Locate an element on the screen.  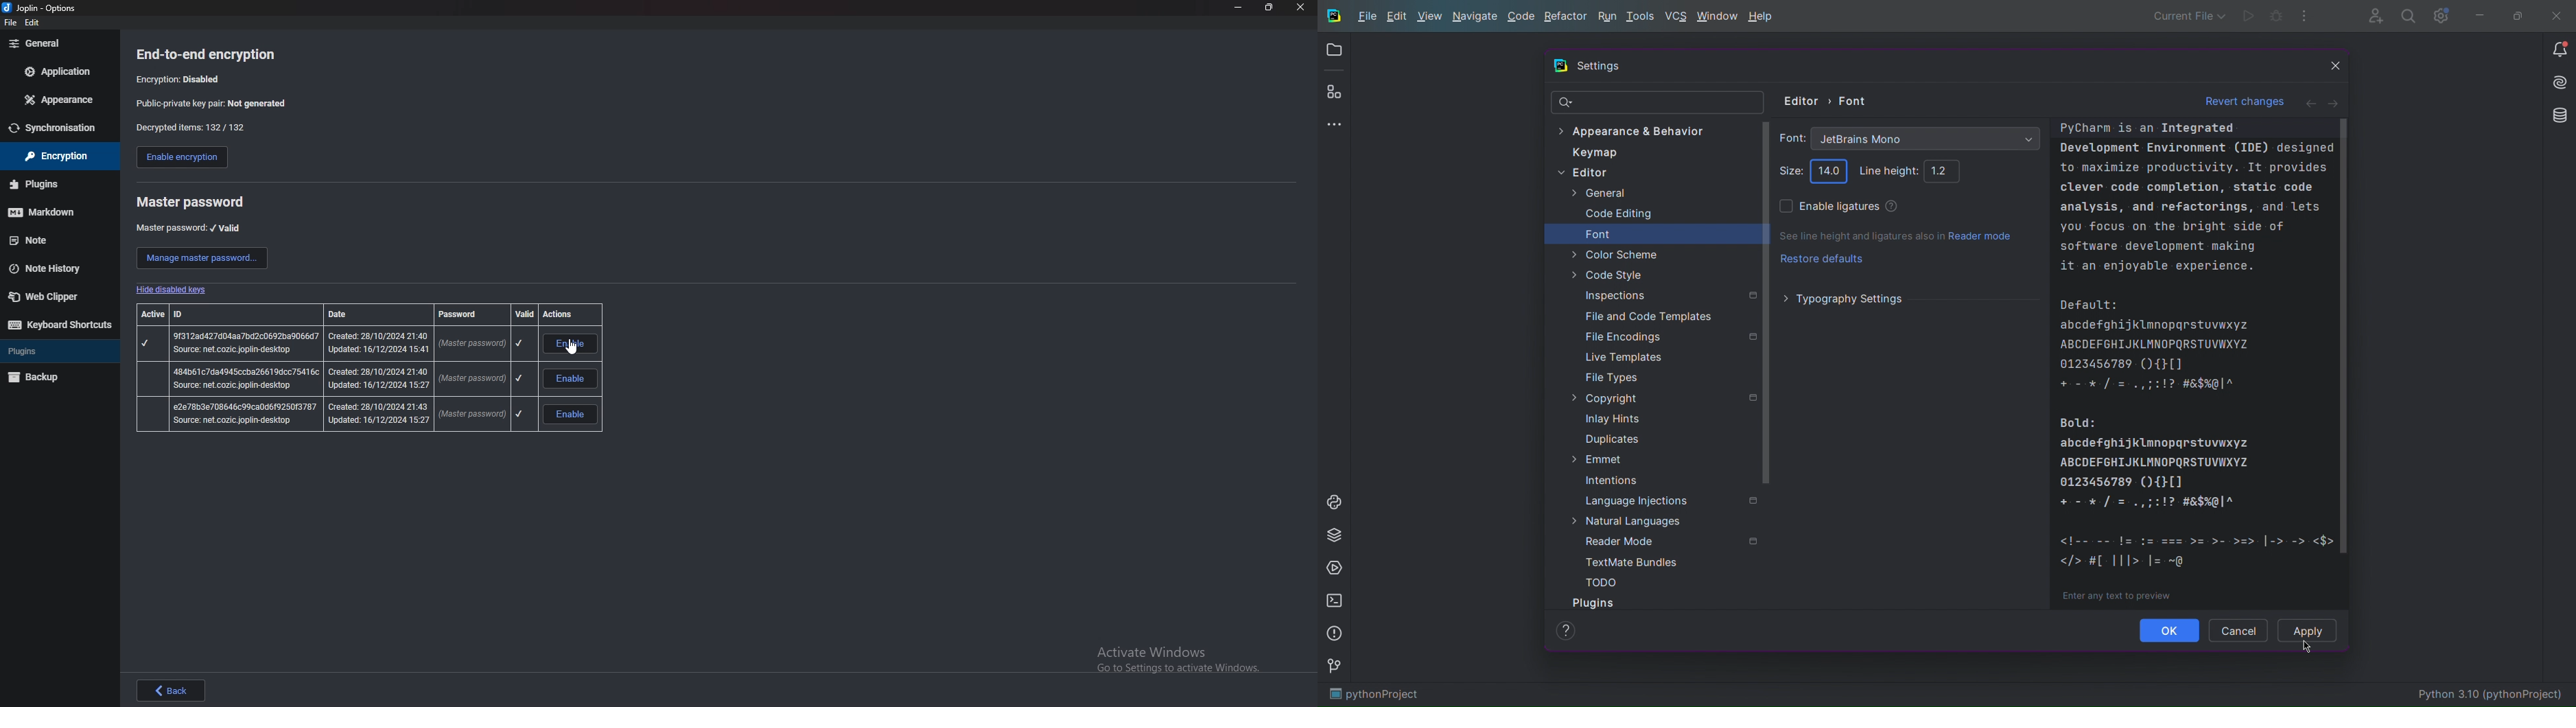
appearance is located at coordinates (57, 100).